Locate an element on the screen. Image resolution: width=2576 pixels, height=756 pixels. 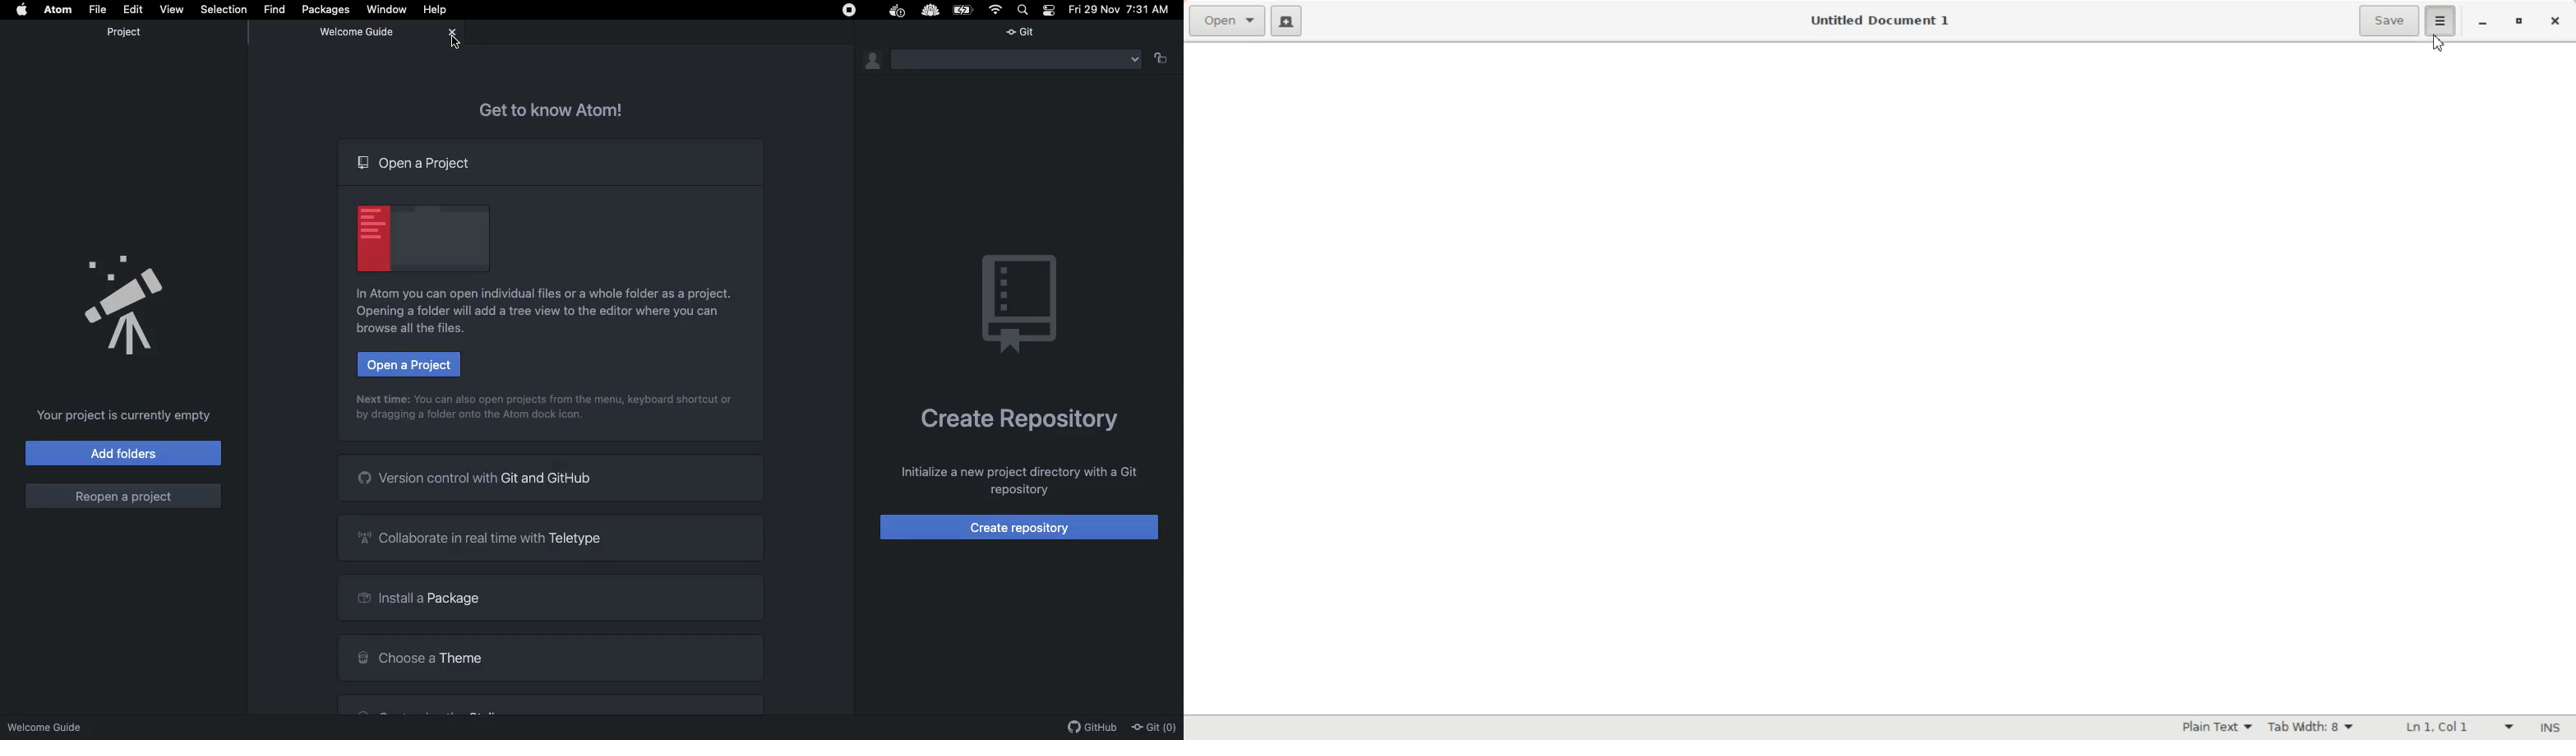
Close is located at coordinates (2555, 22).